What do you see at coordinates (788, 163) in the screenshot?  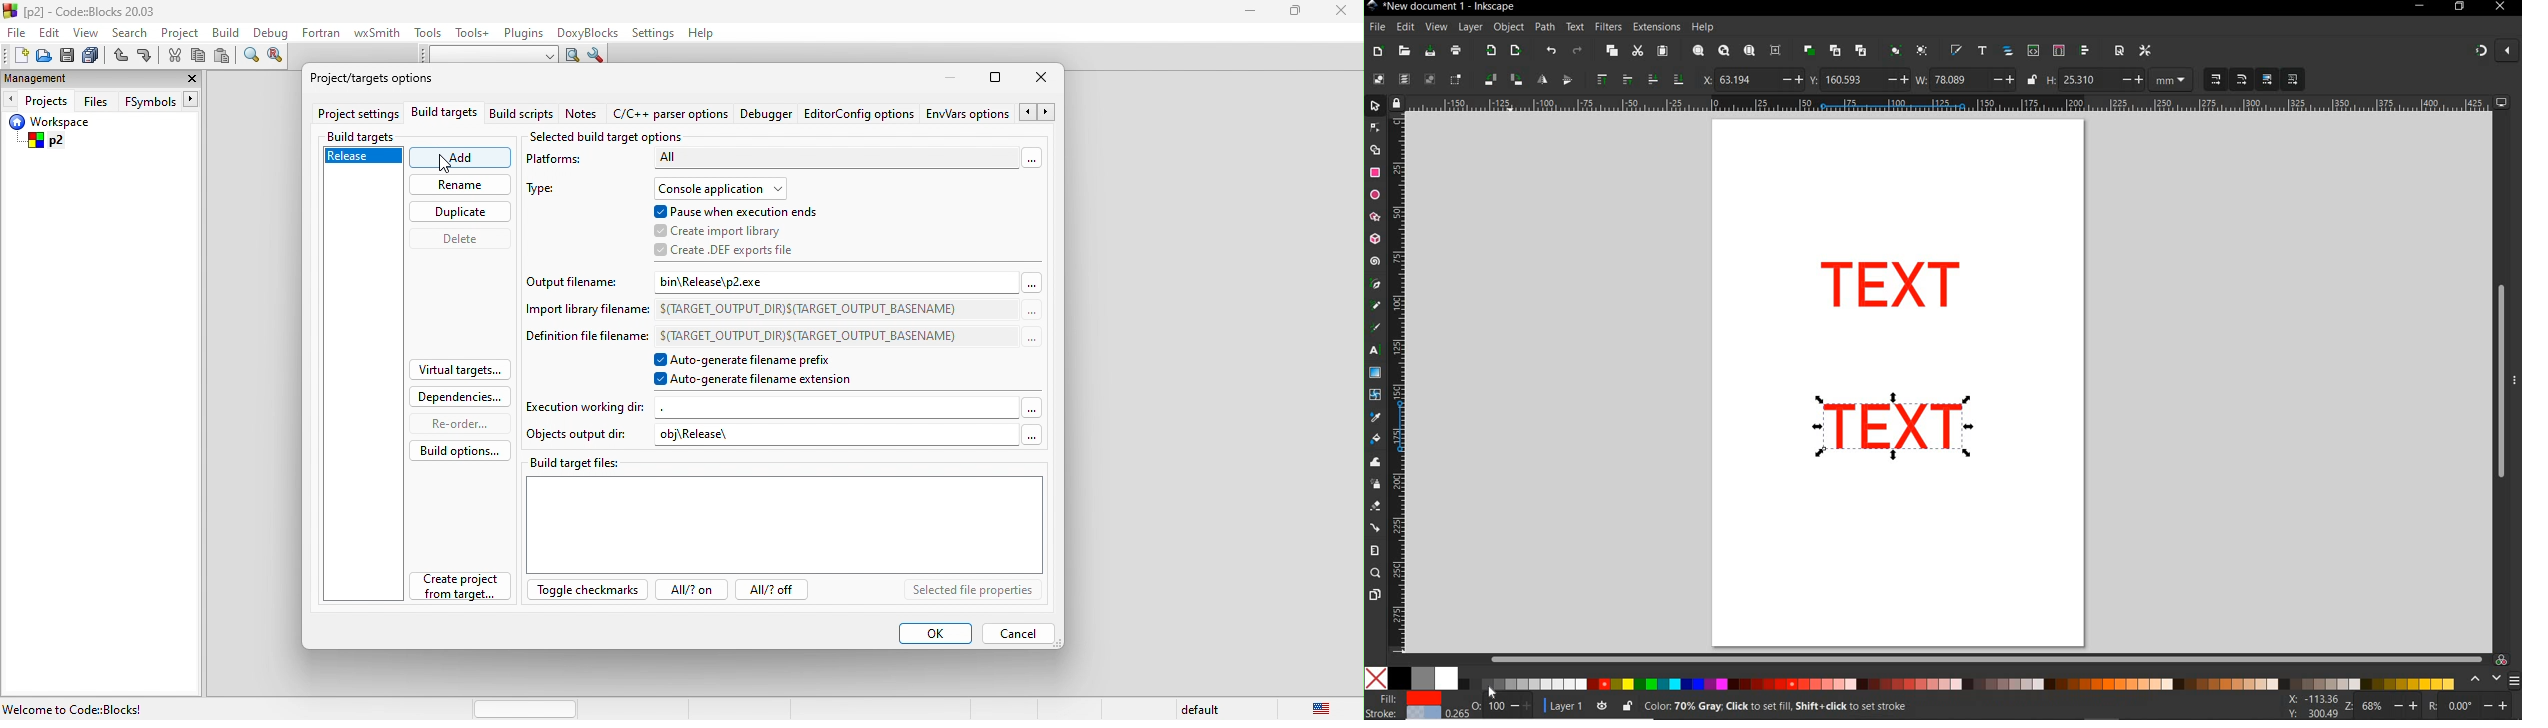 I see `platforms-all` at bounding box center [788, 163].